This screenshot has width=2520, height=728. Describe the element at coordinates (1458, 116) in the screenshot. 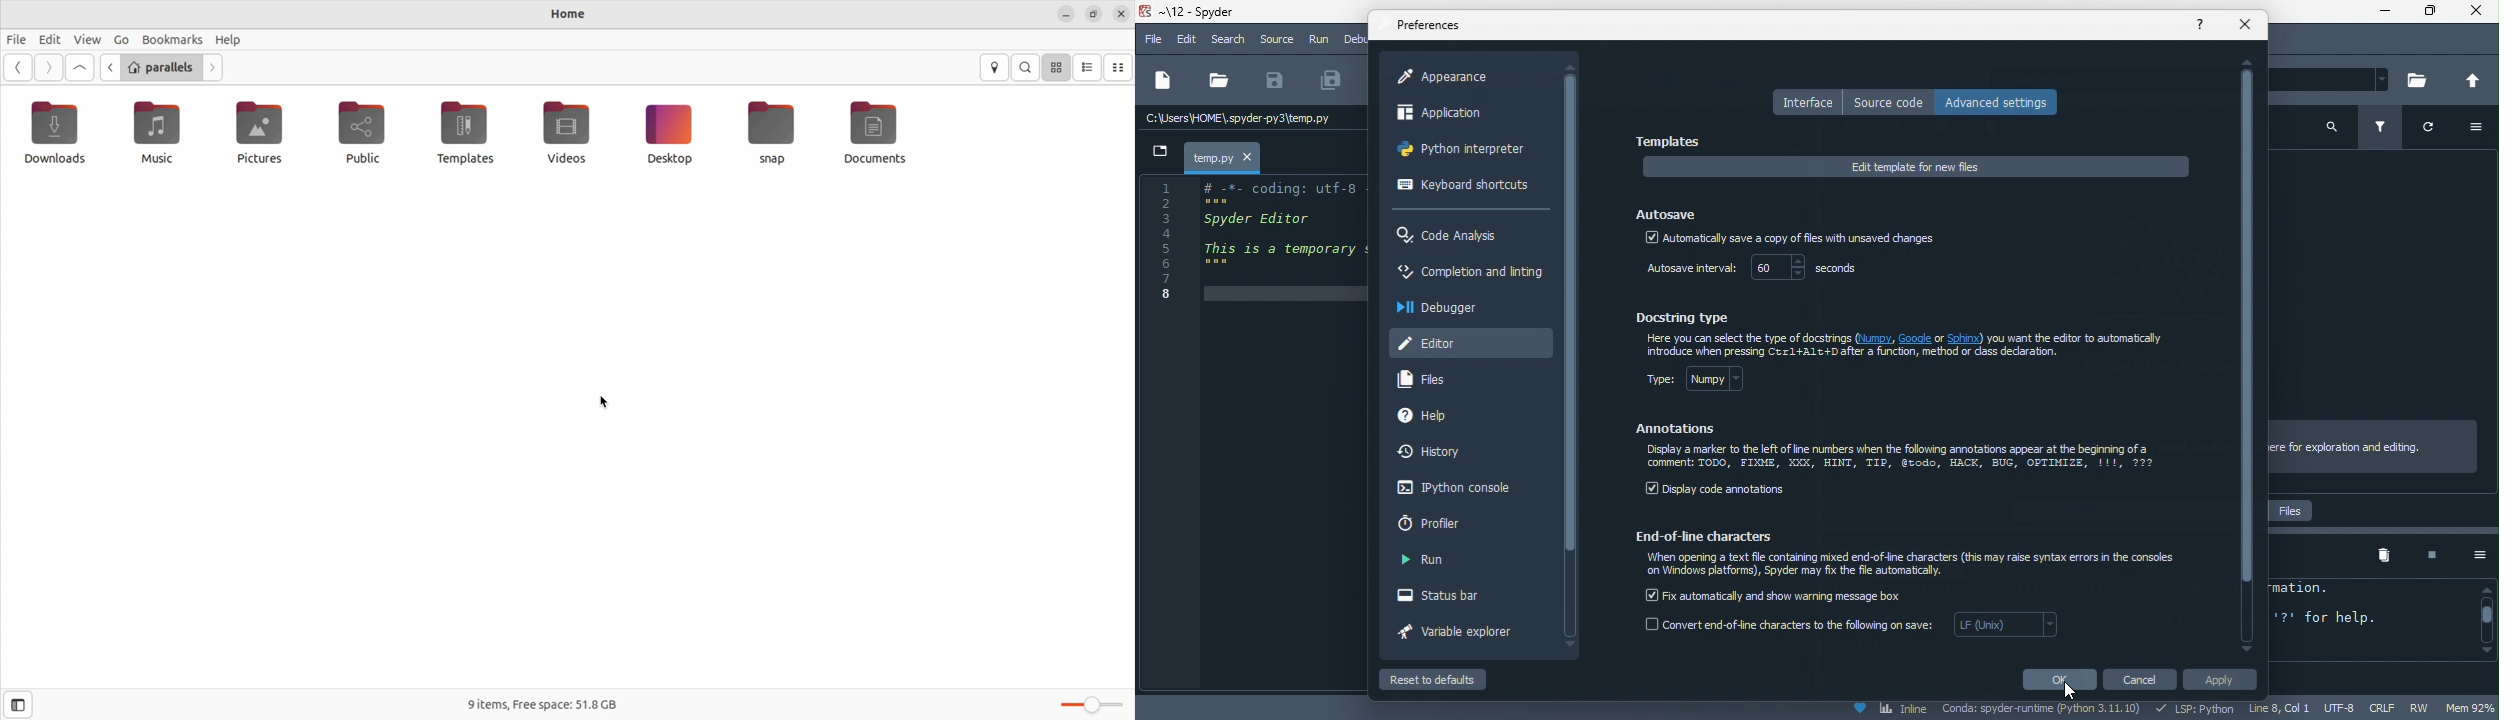

I see `application` at that location.